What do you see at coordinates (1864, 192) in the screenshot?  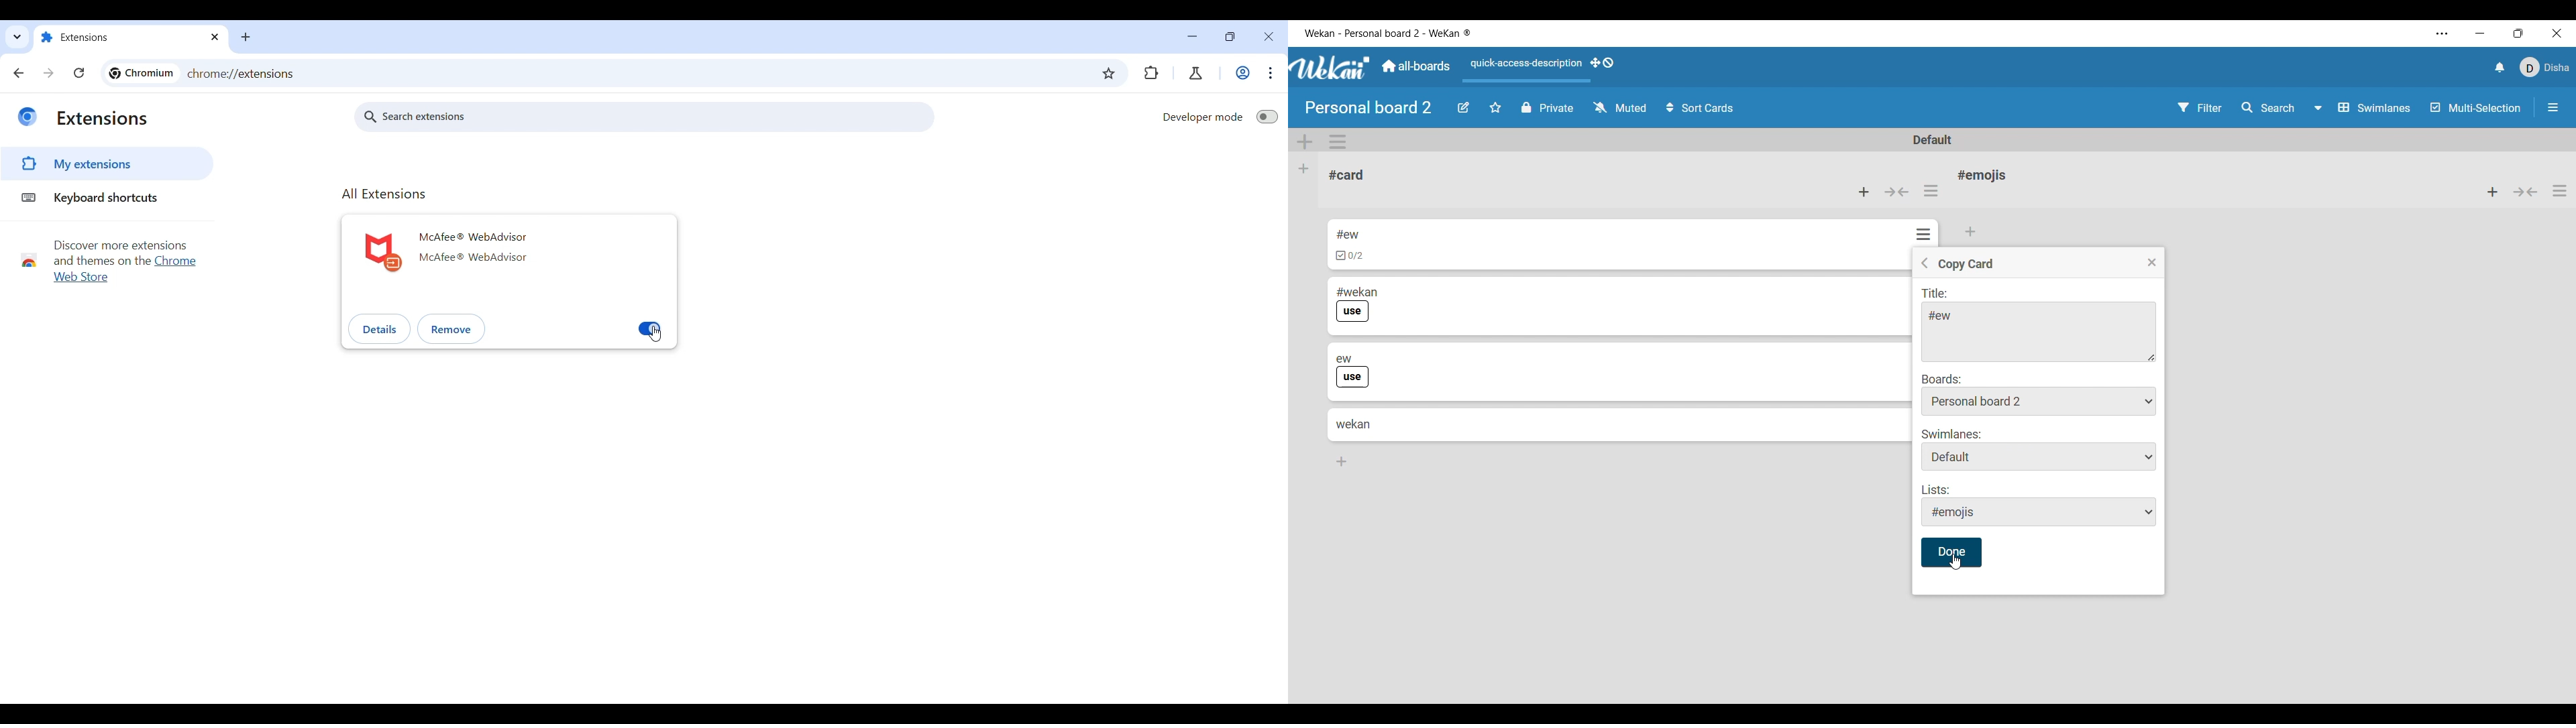 I see `Add card to top of list` at bounding box center [1864, 192].